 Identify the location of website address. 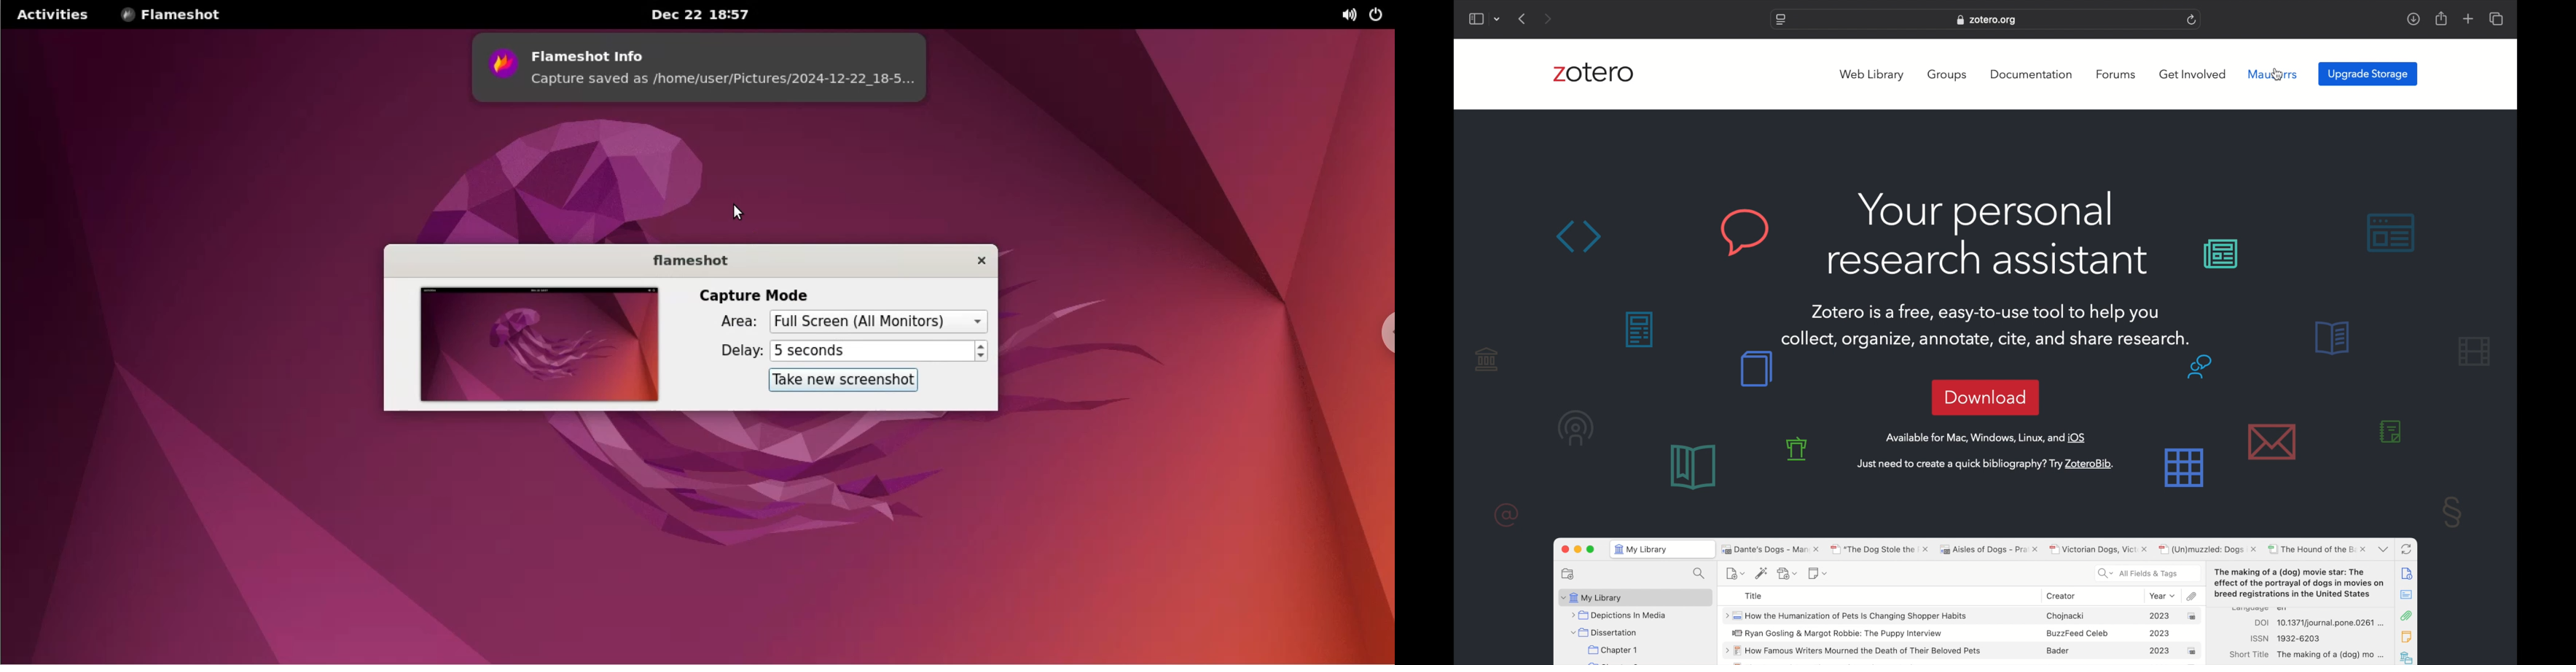
(1986, 20).